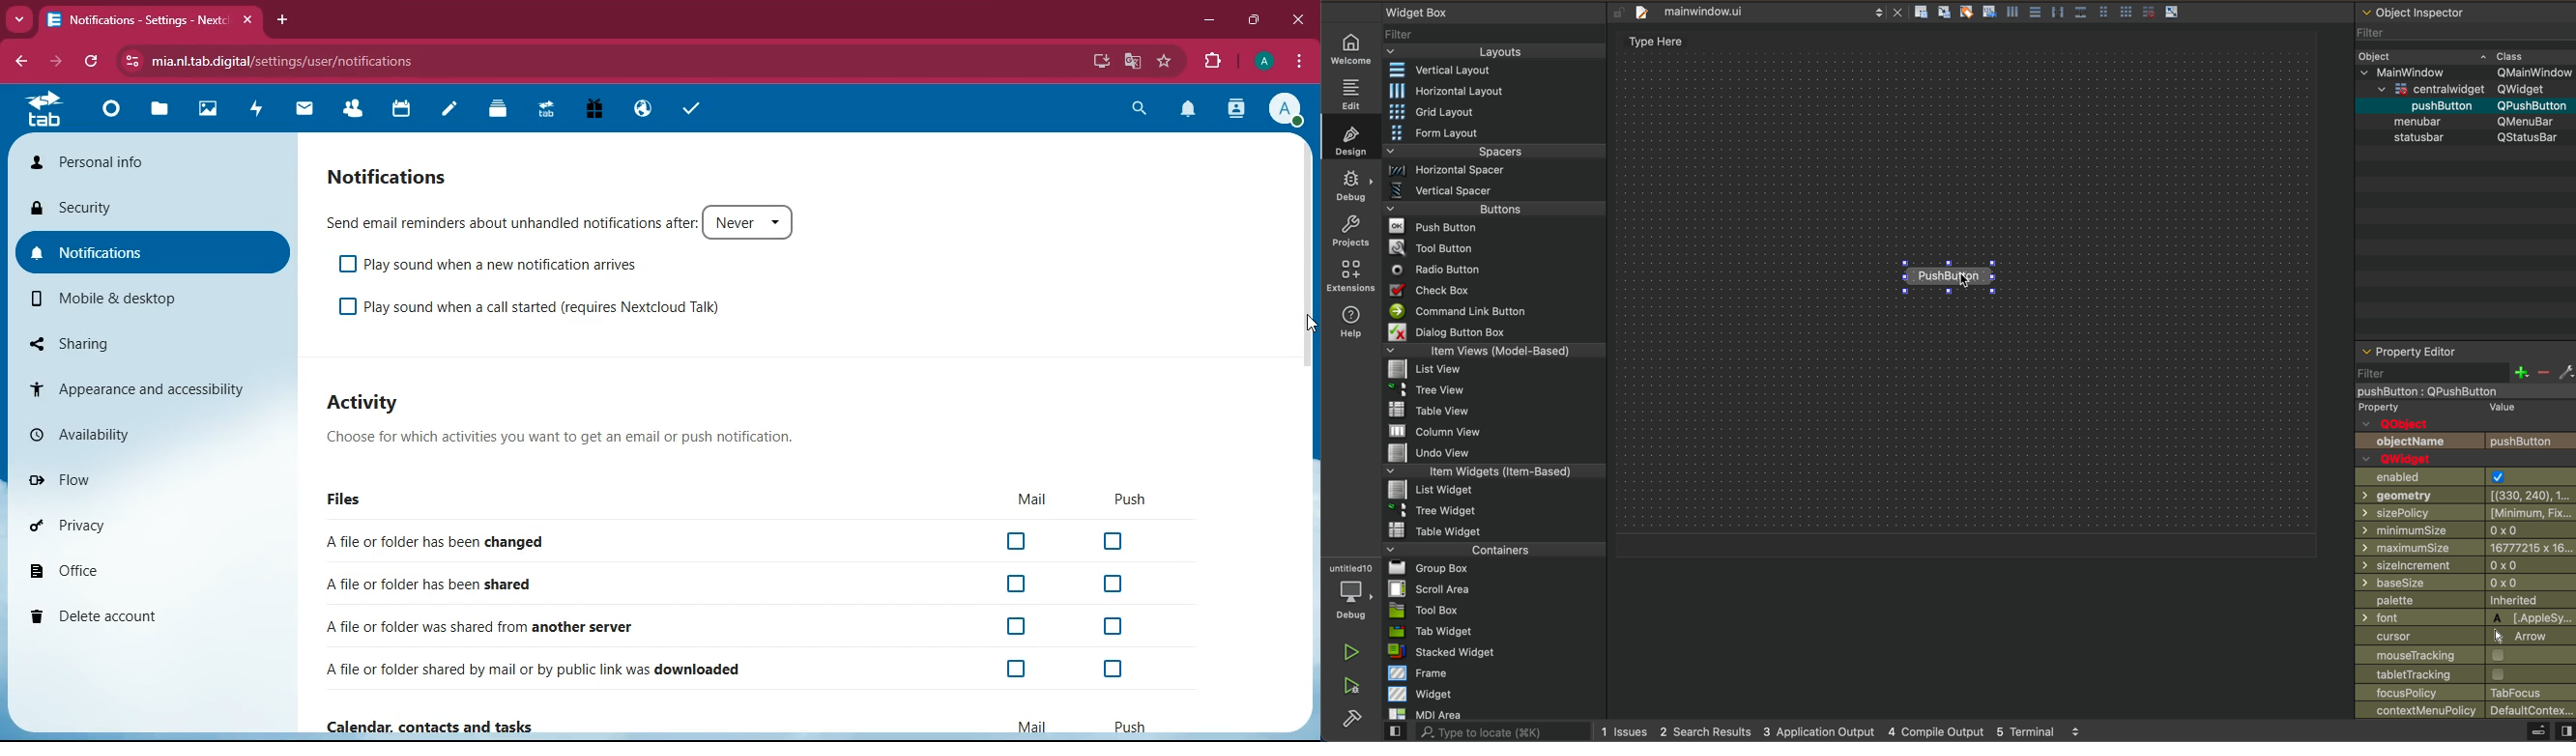 The image size is (2576, 756). I want to click on Contacts, so click(354, 110).